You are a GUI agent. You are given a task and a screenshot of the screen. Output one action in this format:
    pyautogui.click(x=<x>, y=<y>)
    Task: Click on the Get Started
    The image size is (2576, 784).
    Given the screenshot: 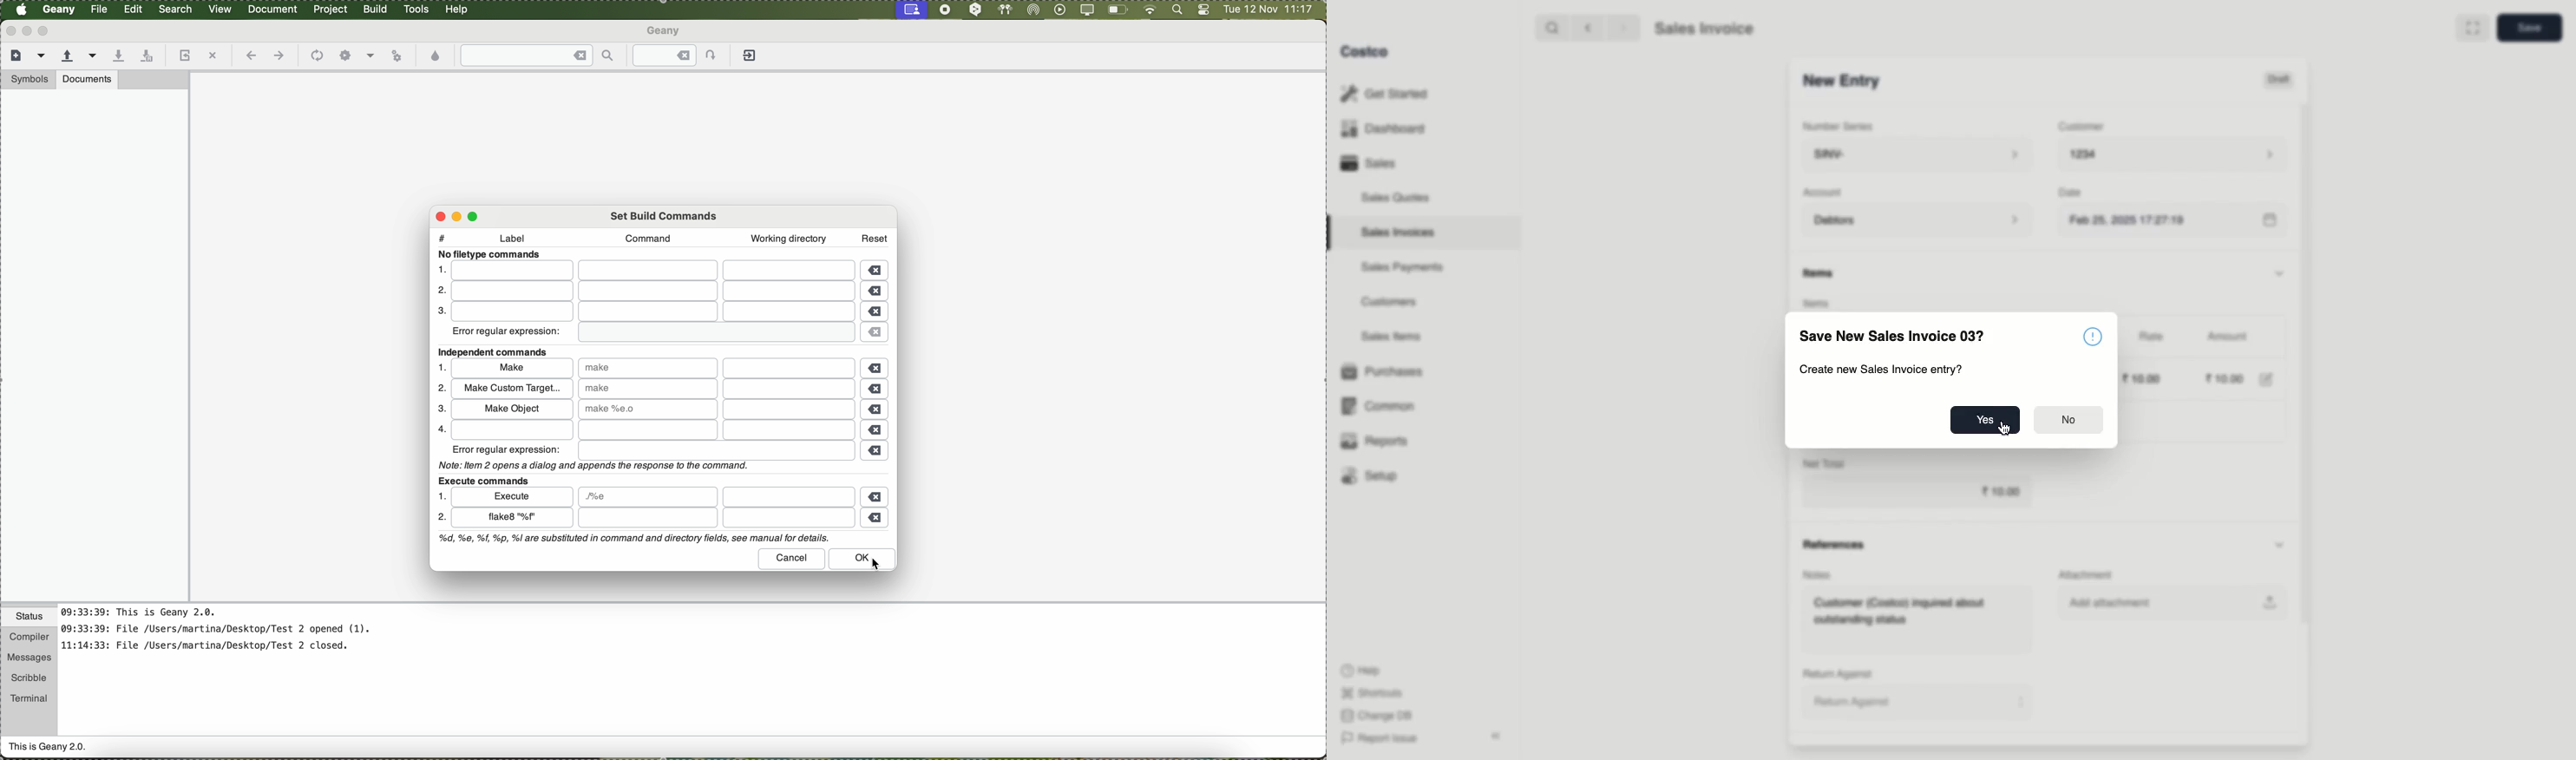 What is the action you would take?
    pyautogui.click(x=1391, y=93)
    